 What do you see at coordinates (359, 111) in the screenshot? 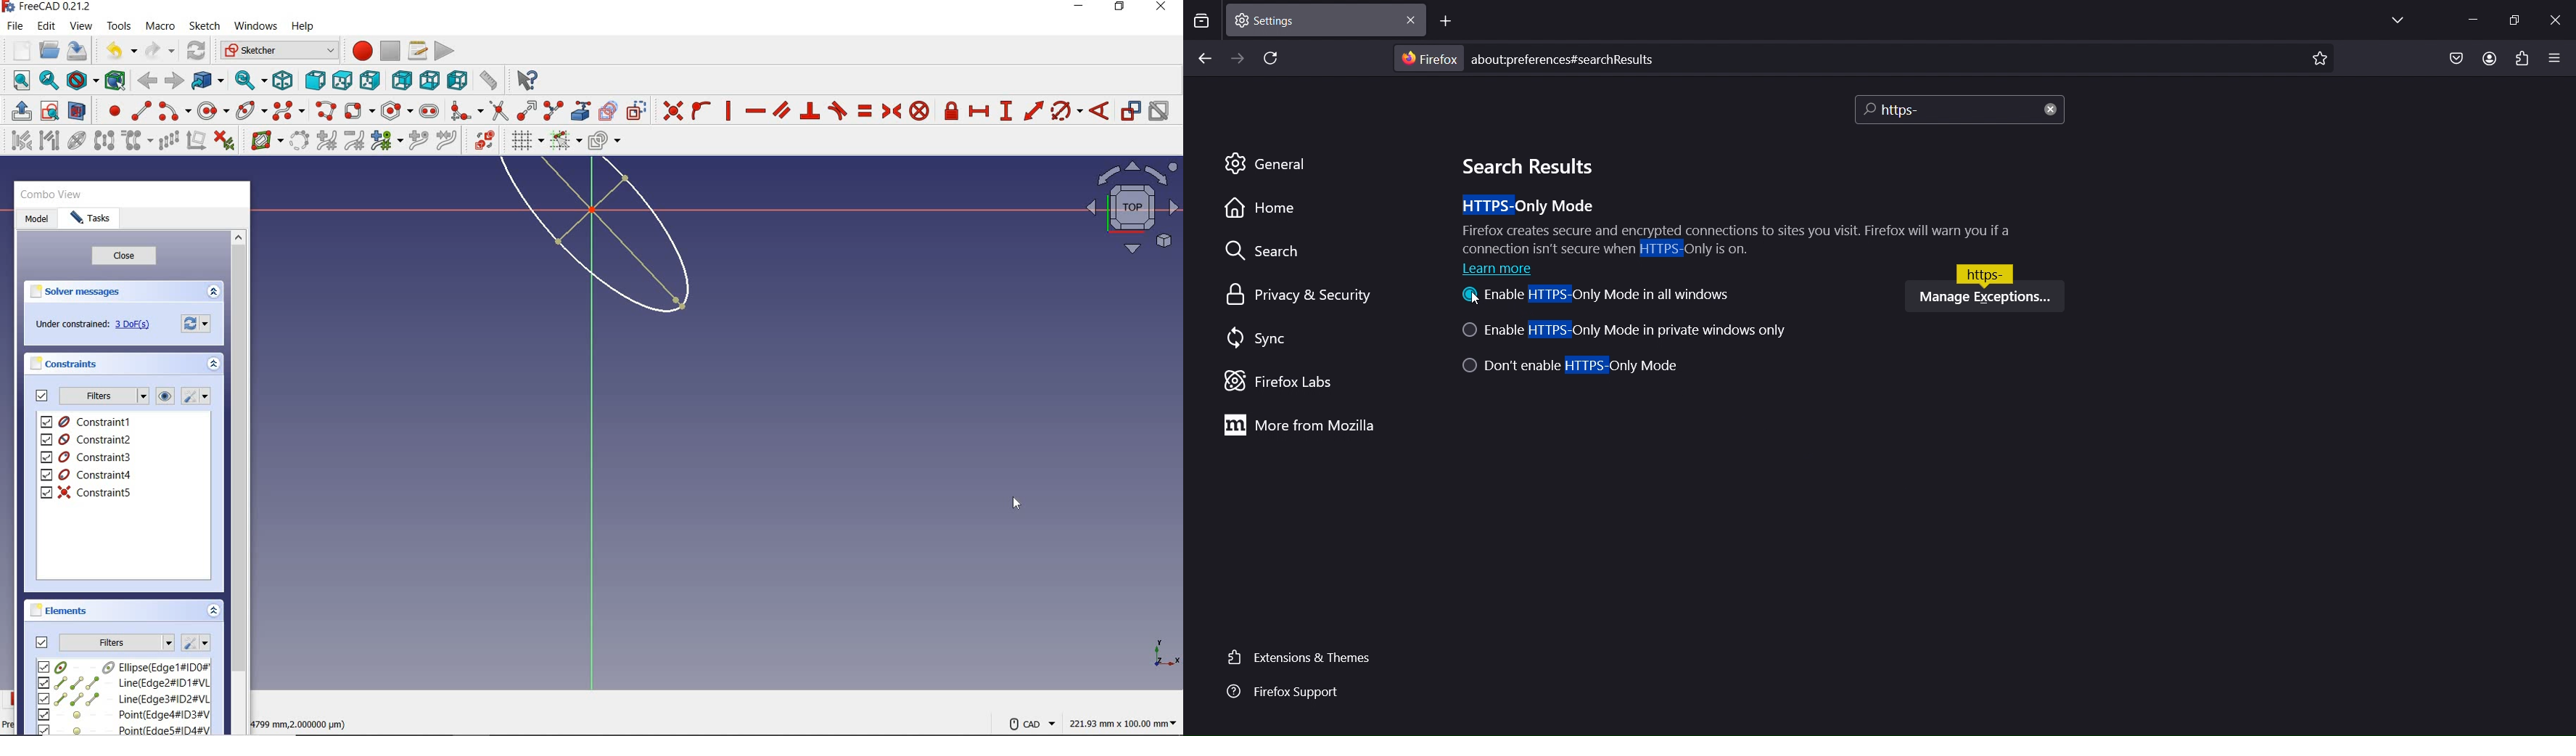
I see `create rectangle` at bounding box center [359, 111].